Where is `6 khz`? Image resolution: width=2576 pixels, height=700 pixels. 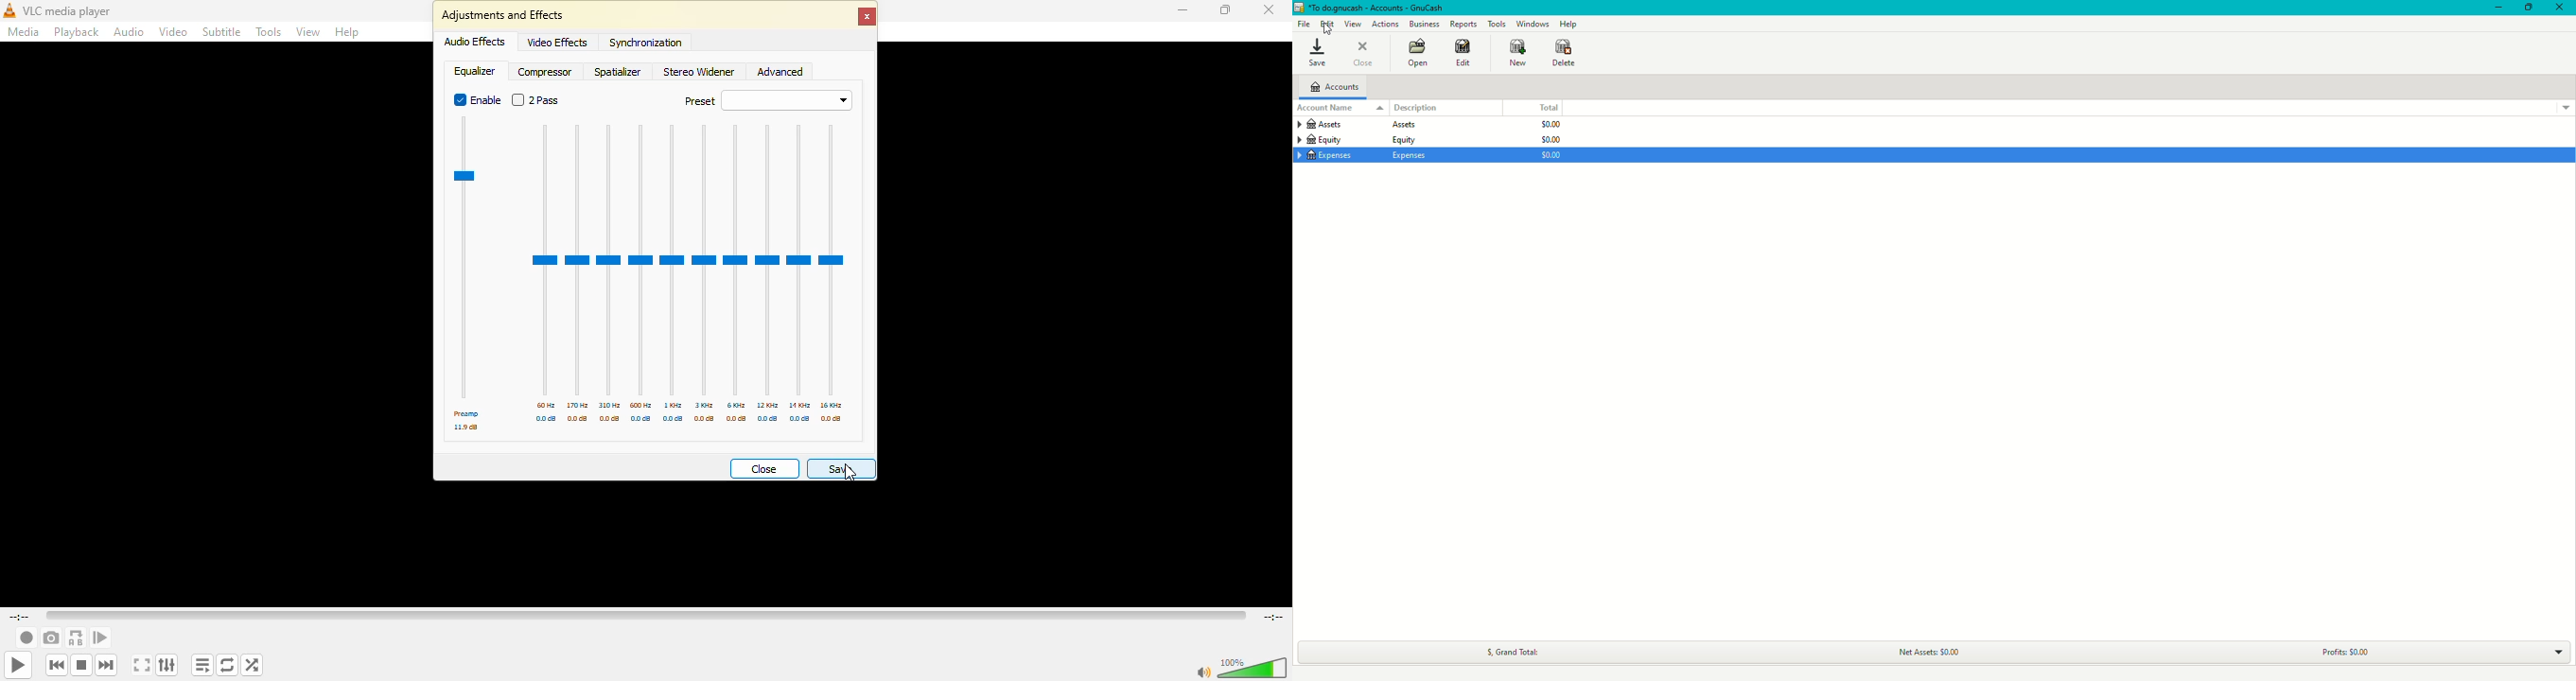
6 khz is located at coordinates (737, 406).